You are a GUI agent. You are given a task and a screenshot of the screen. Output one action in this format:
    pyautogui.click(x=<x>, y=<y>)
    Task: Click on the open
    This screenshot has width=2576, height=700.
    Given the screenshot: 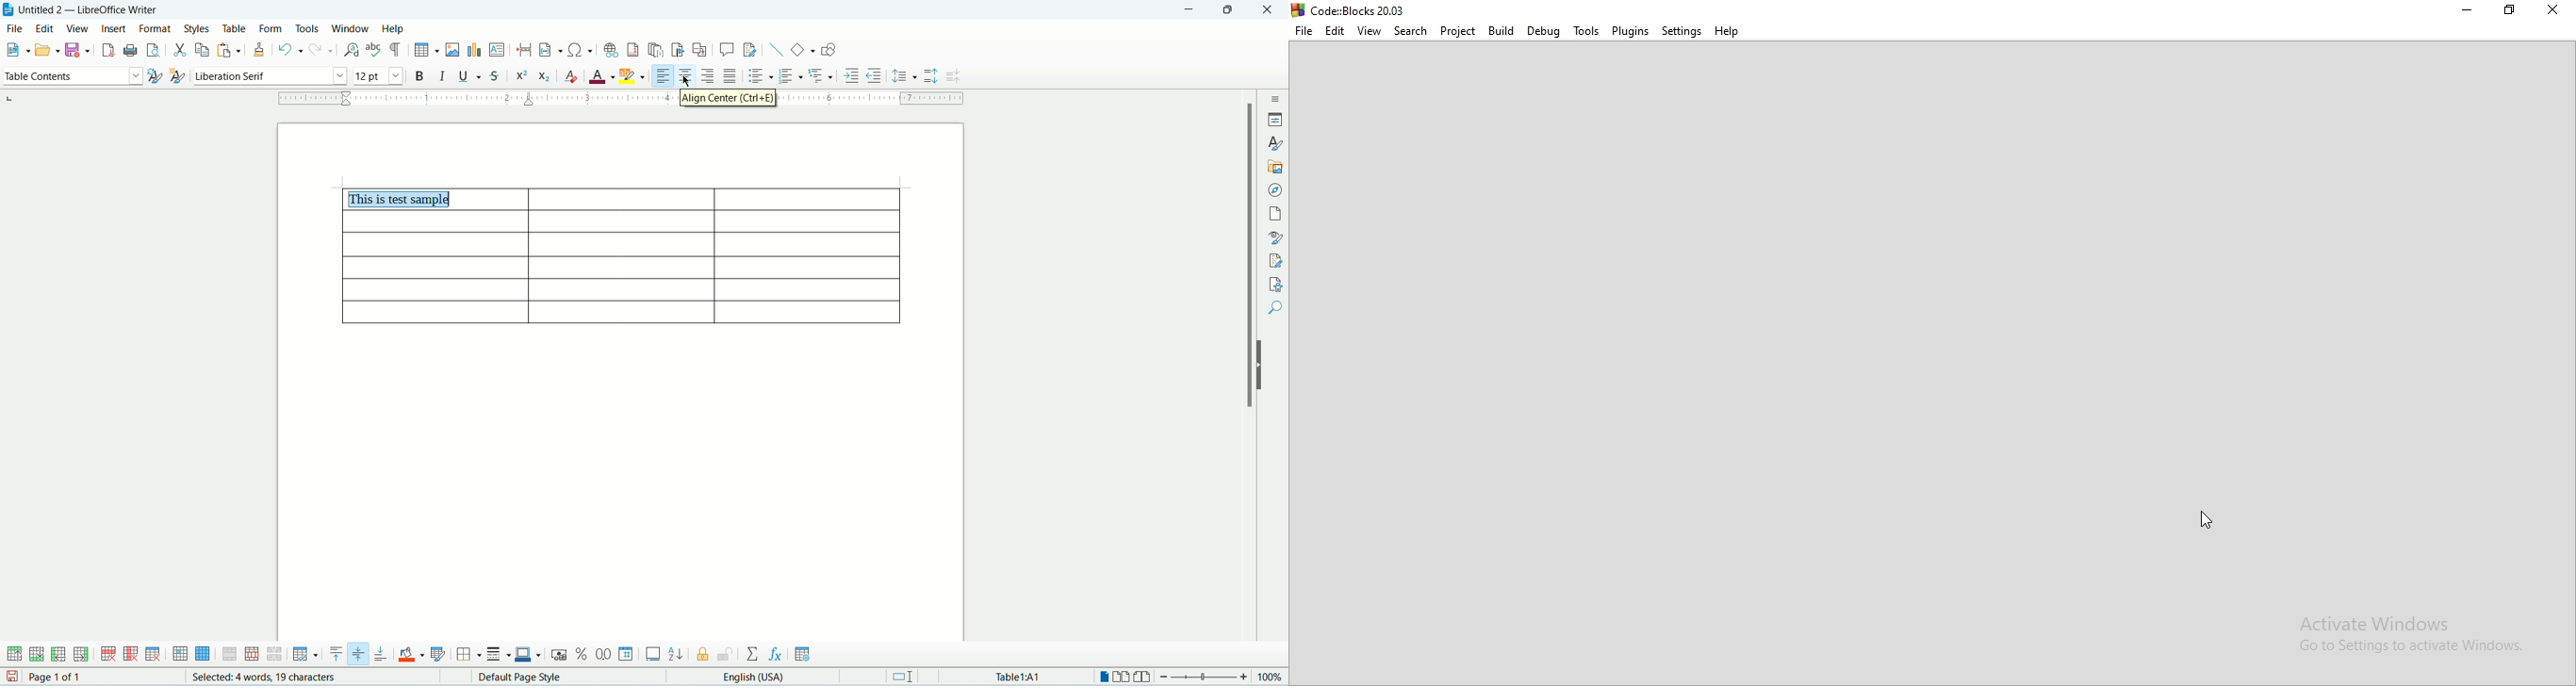 What is the action you would take?
    pyautogui.click(x=48, y=50)
    